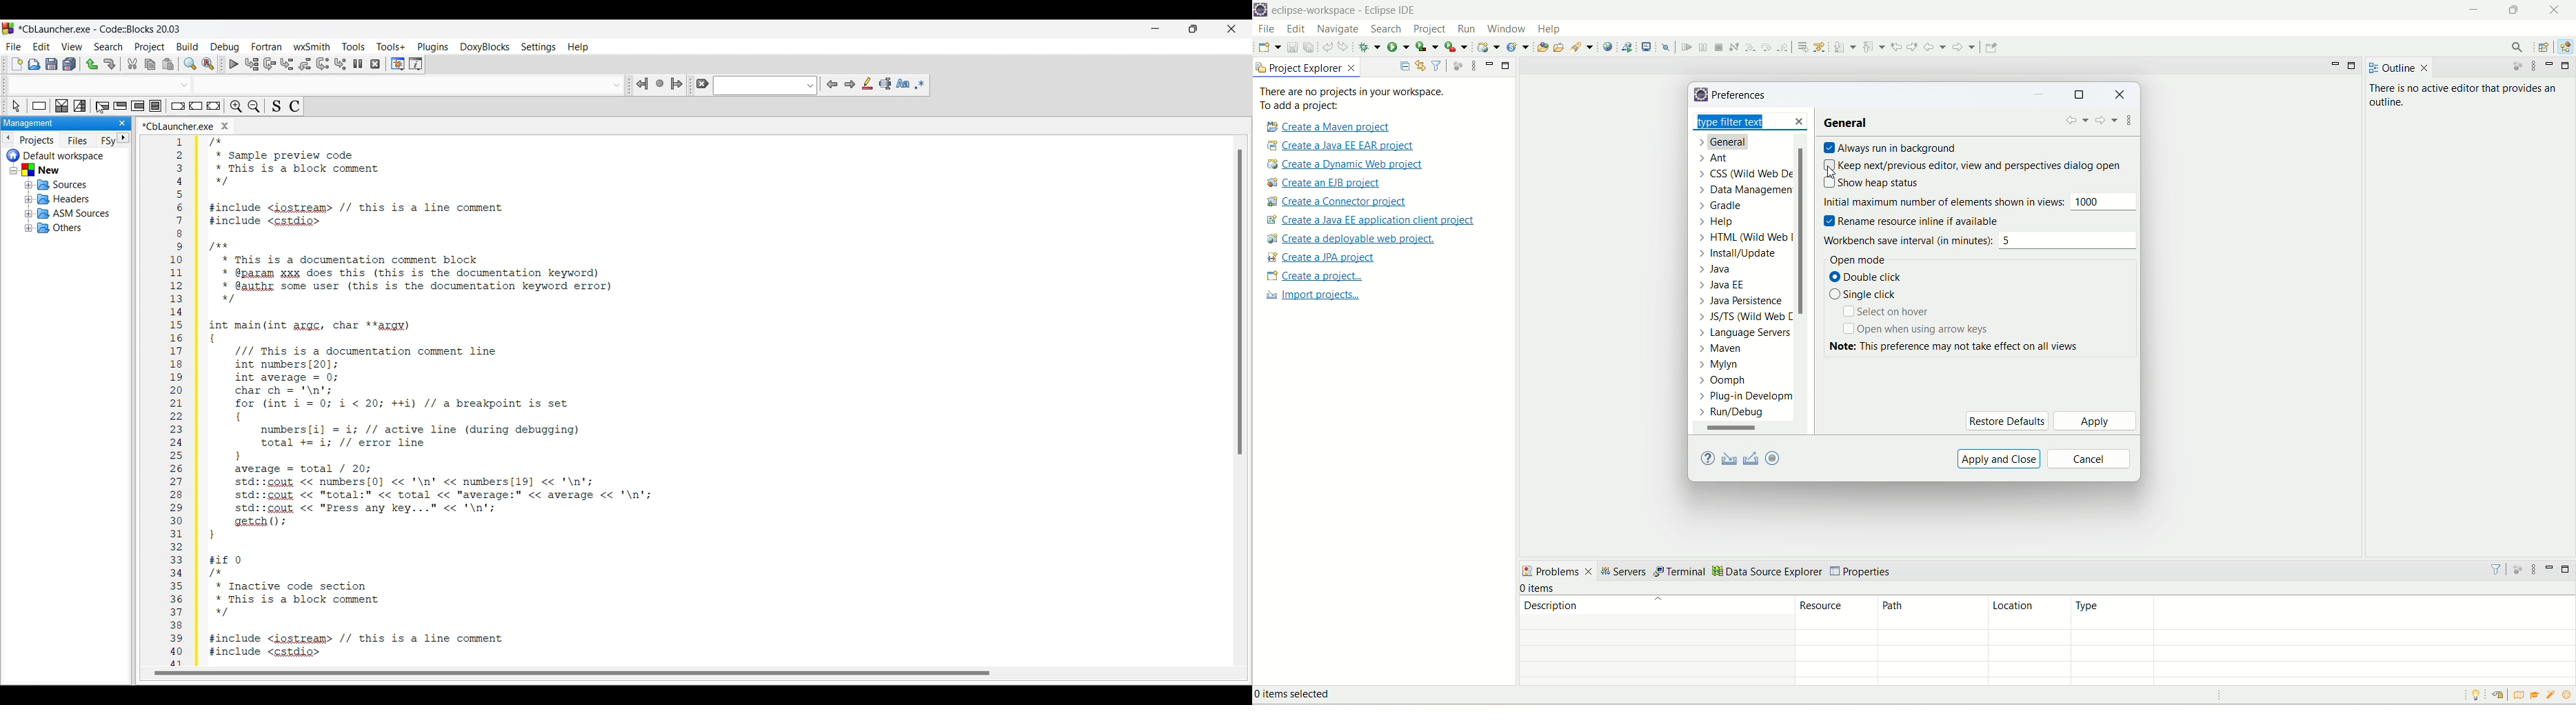 The height and width of the screenshot is (728, 2576). What do you see at coordinates (214, 106) in the screenshot?
I see `Return instruction` at bounding box center [214, 106].